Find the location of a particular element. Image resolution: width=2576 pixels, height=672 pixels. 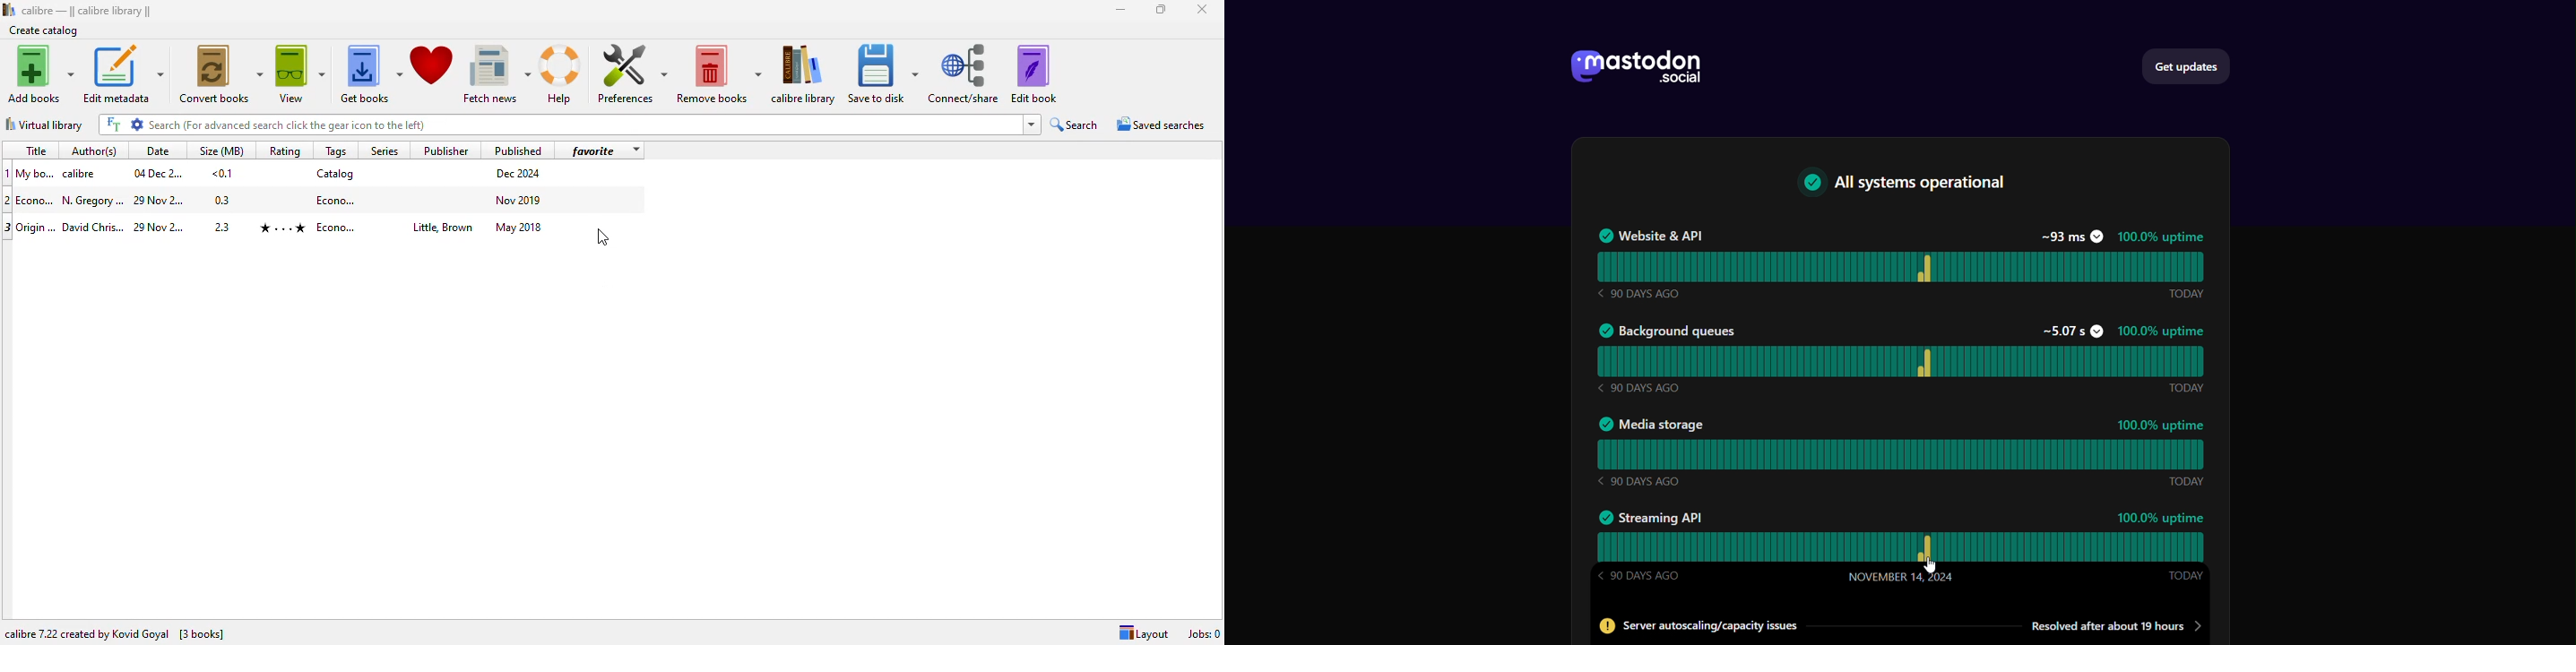

maximize is located at coordinates (1162, 9).